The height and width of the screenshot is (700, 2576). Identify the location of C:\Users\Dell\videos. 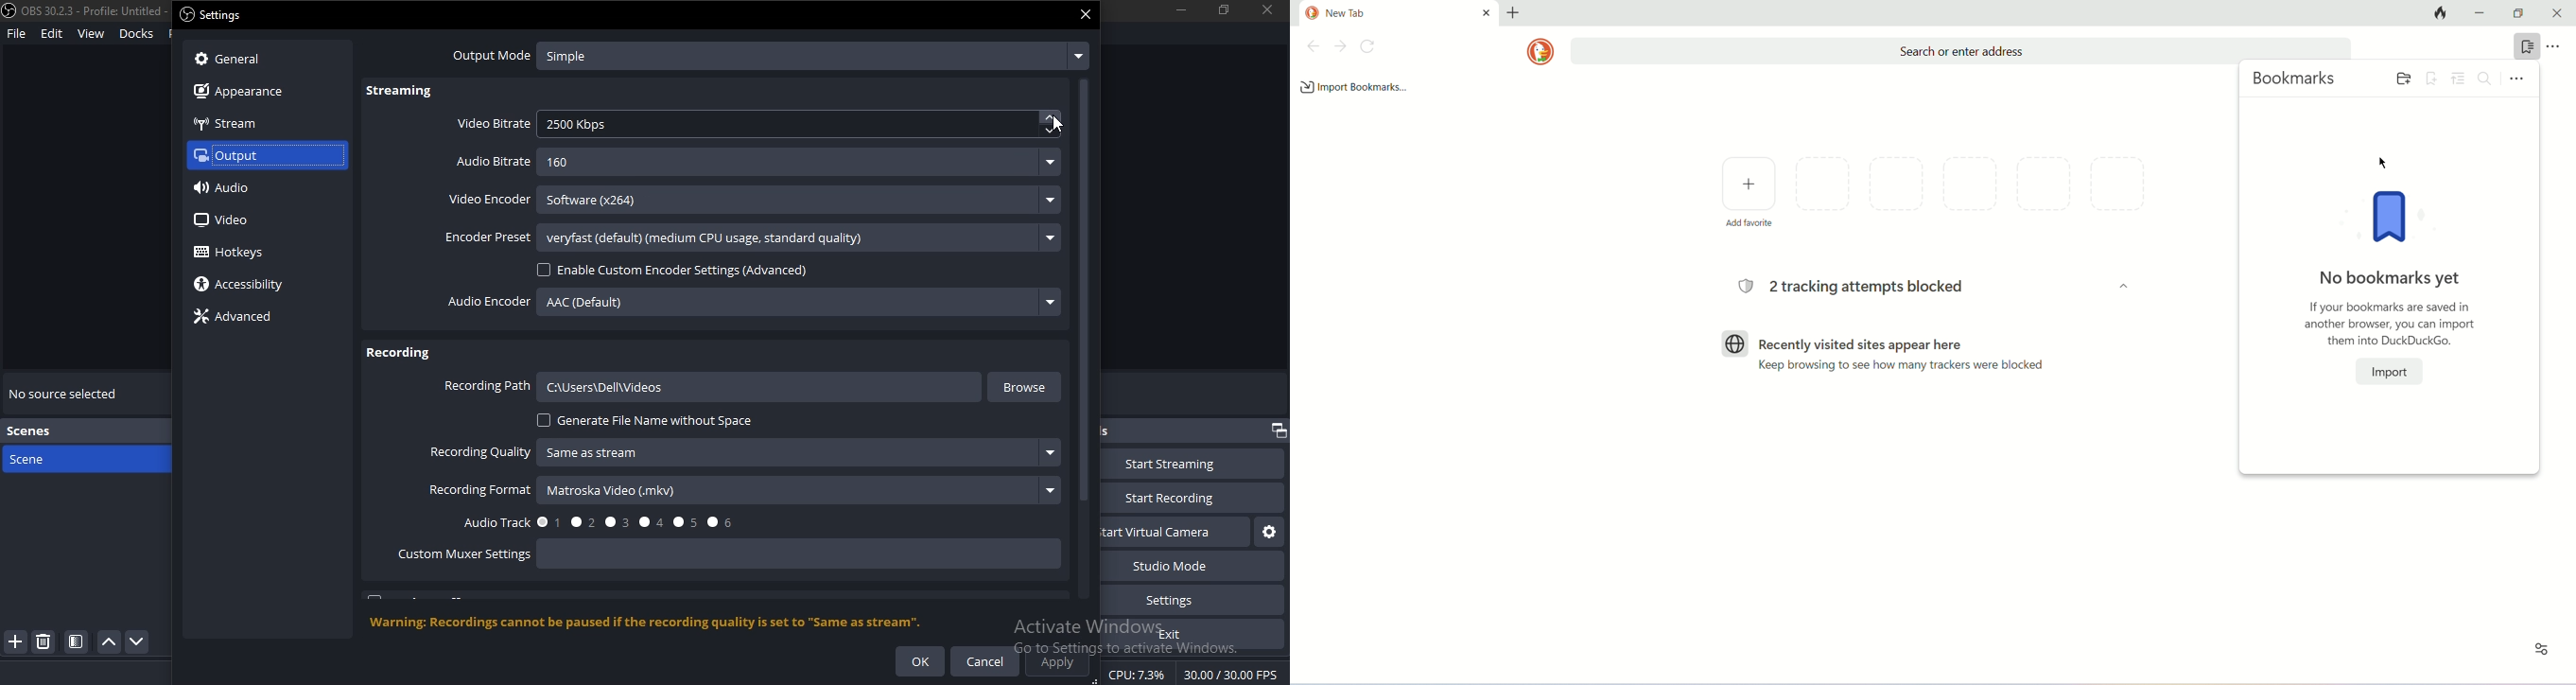
(760, 386).